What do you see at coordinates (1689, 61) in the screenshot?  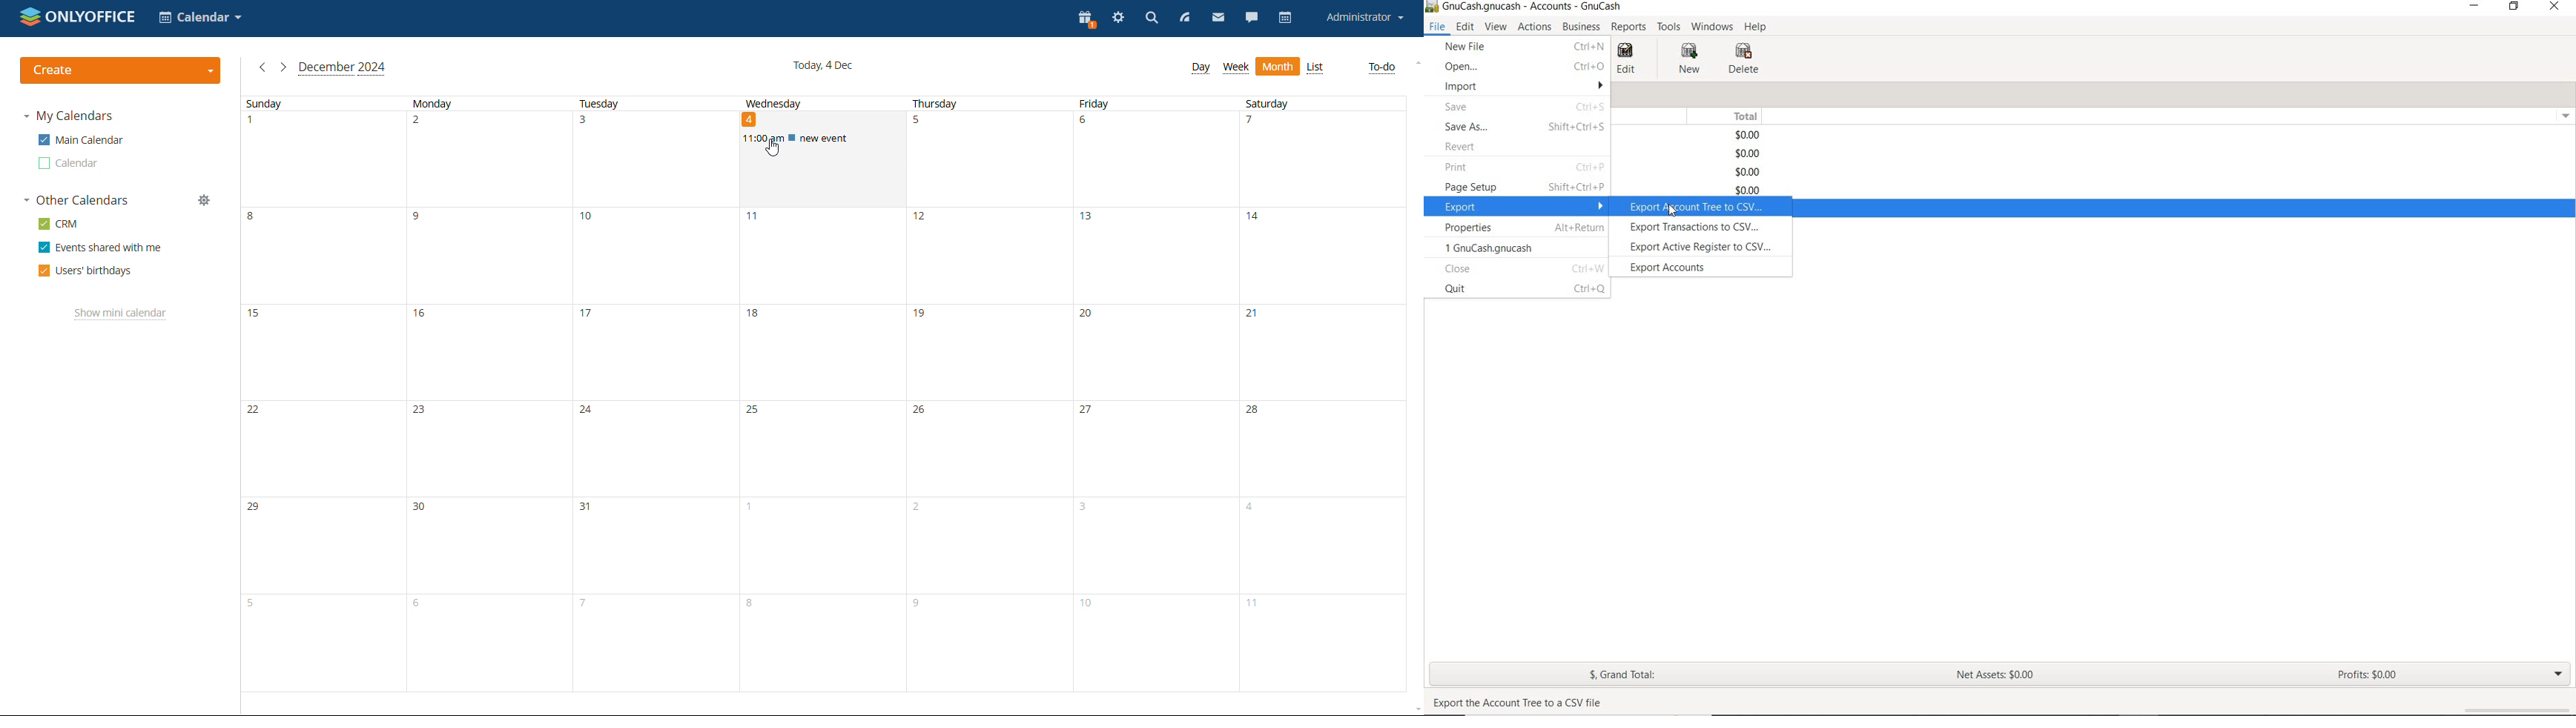 I see `NEW` at bounding box center [1689, 61].